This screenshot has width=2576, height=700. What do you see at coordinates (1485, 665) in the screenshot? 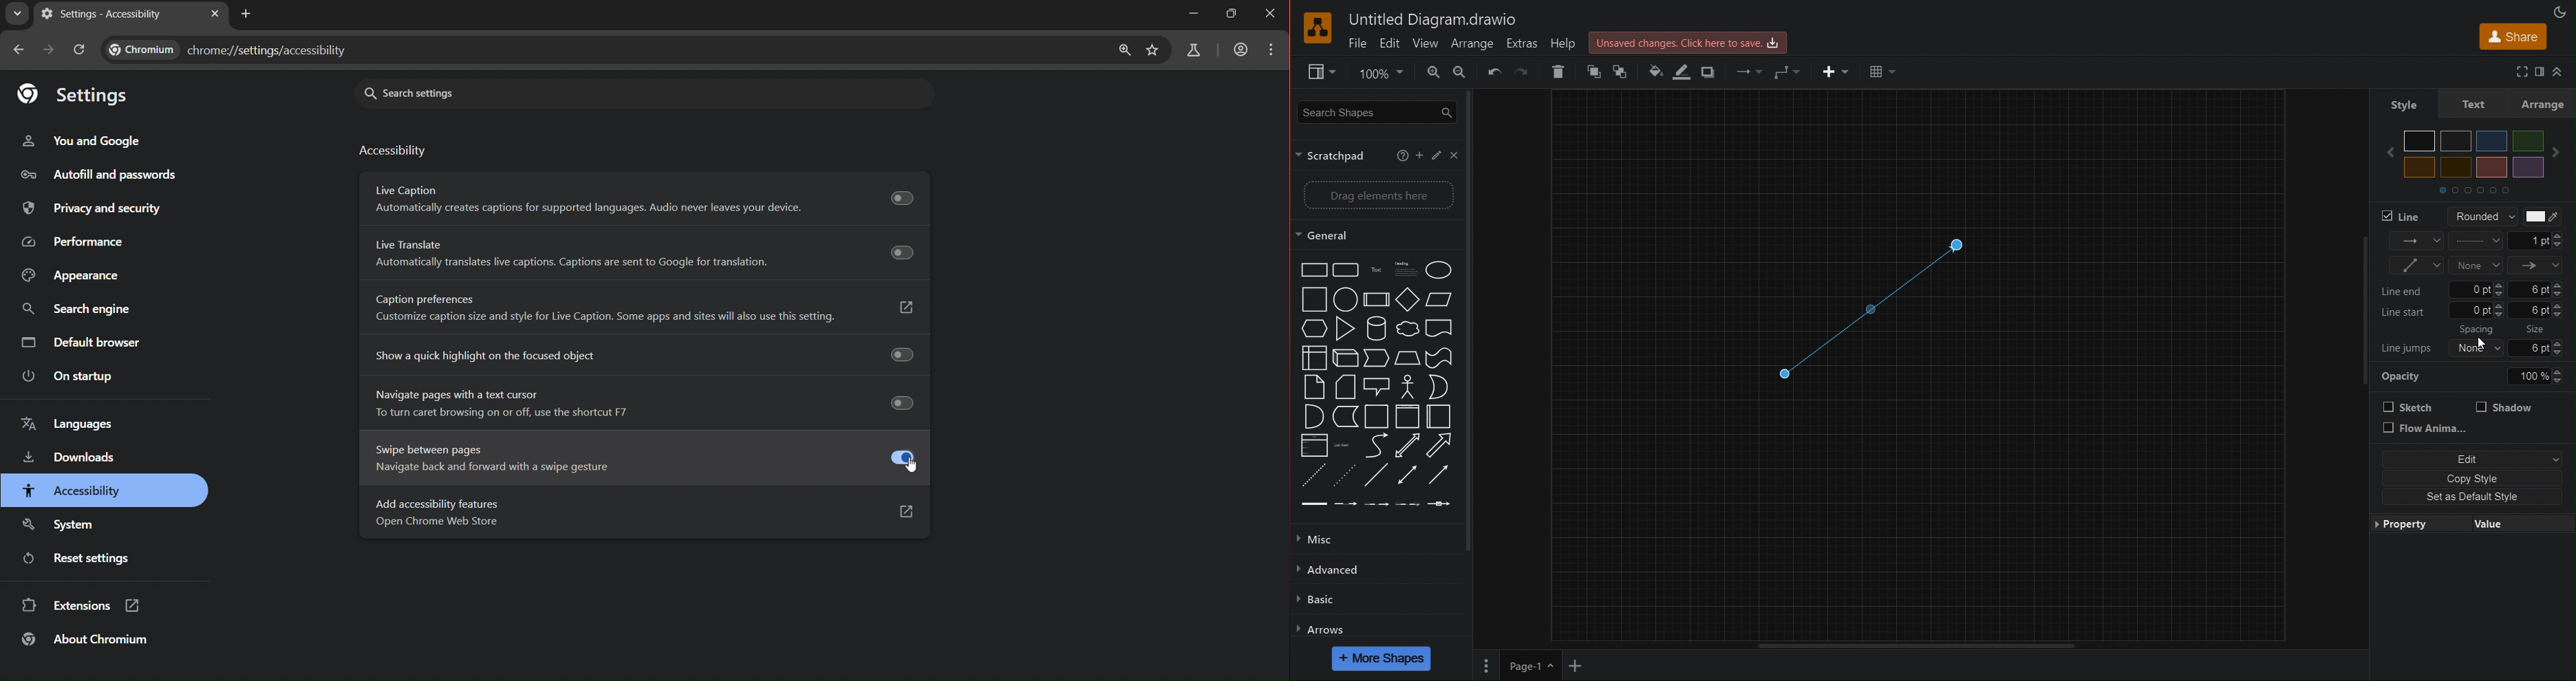
I see `options` at bounding box center [1485, 665].